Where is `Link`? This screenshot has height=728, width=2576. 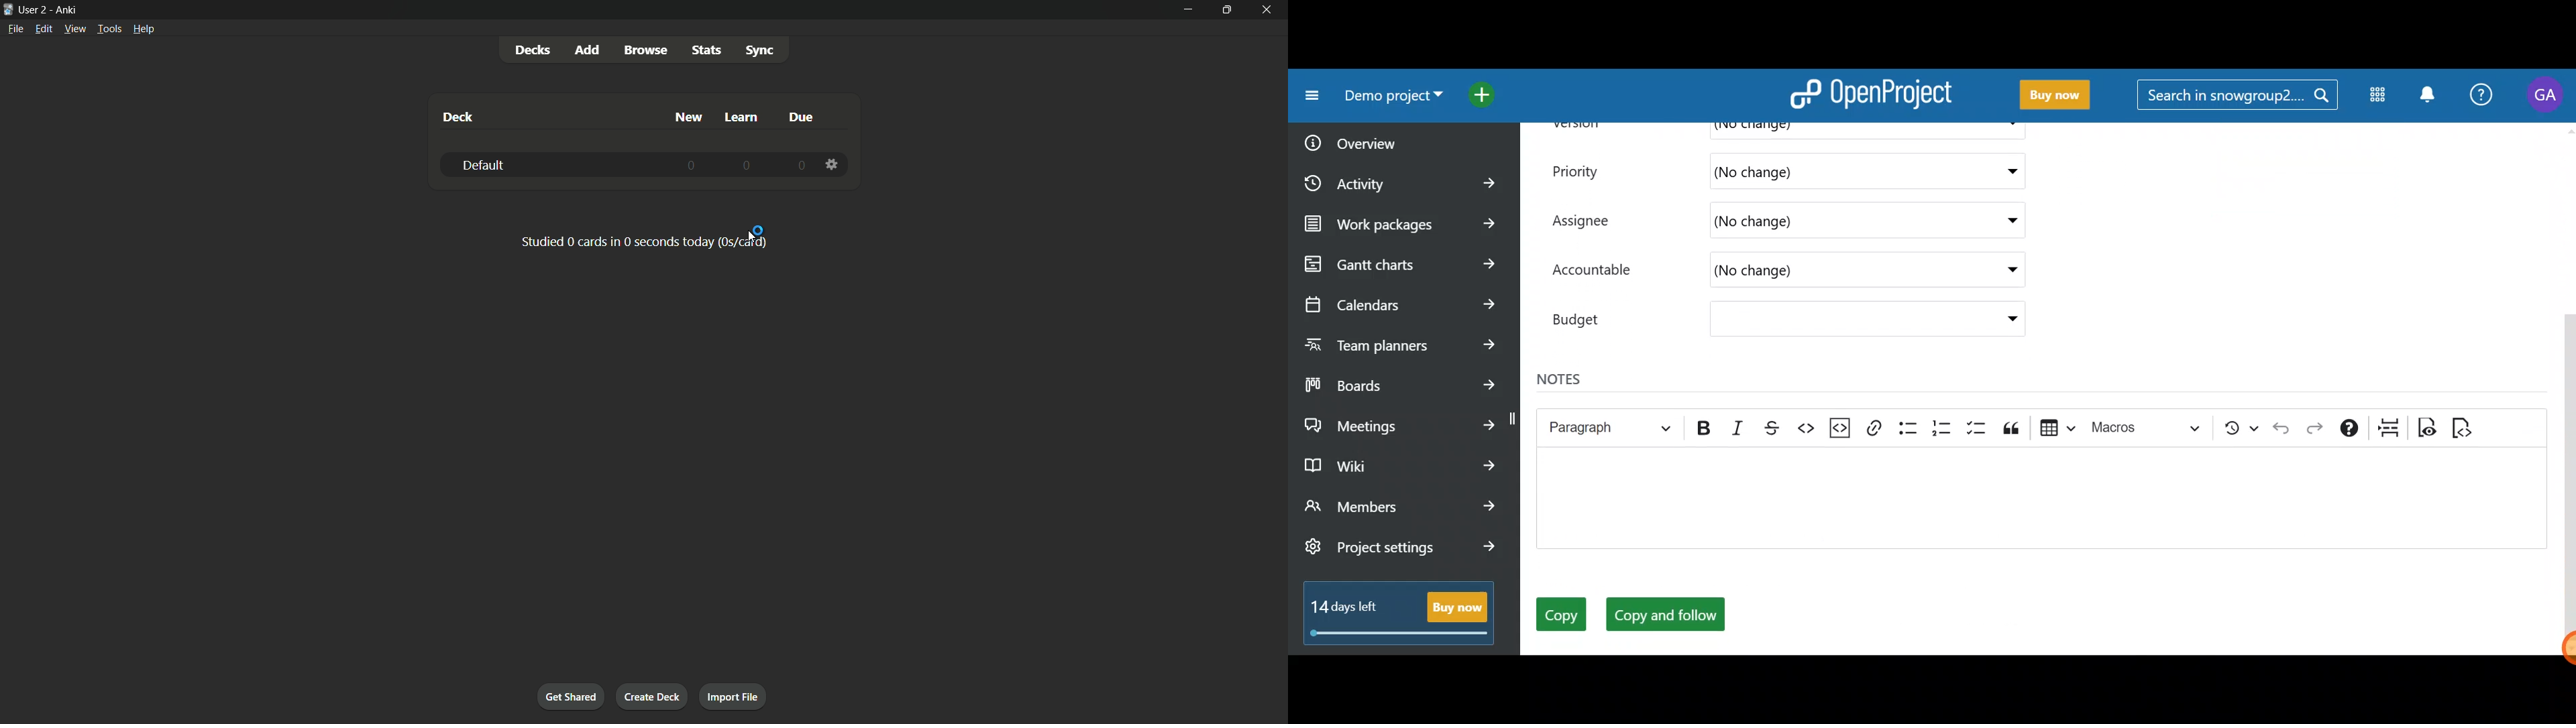 Link is located at coordinates (1872, 424).